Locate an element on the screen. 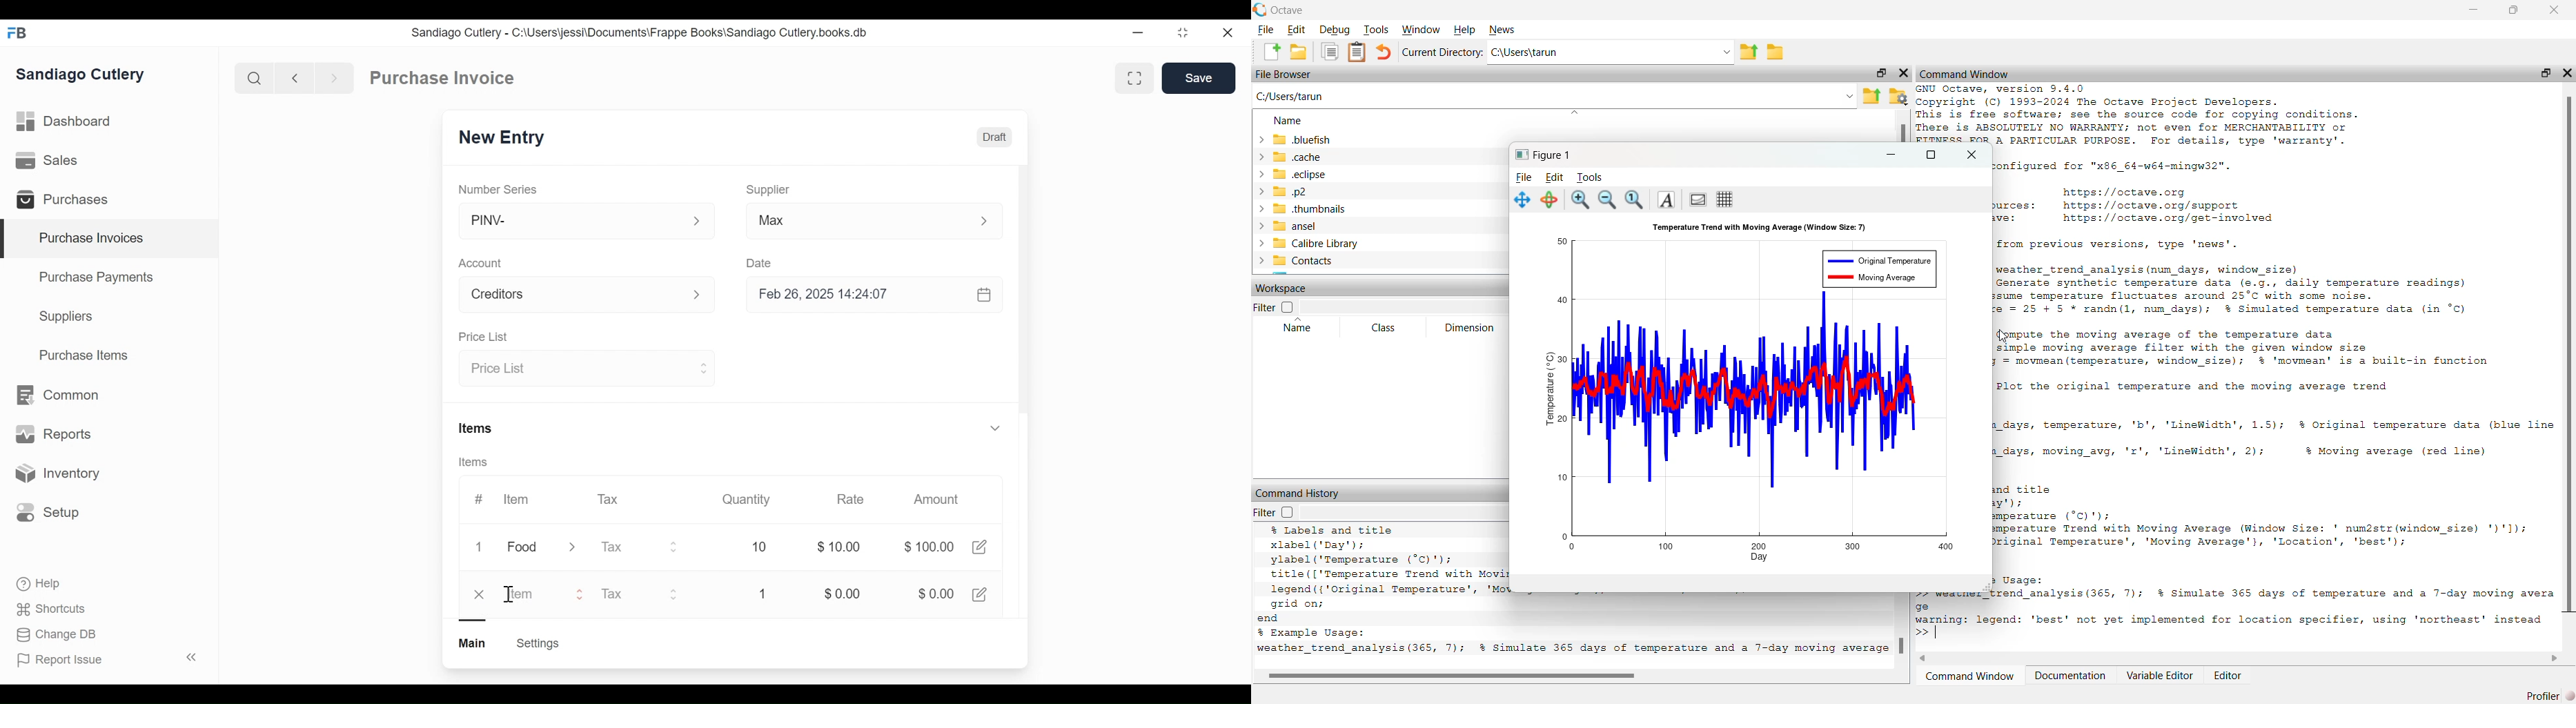 Image resolution: width=2576 pixels, height=728 pixels. Tax is located at coordinates (626, 595).